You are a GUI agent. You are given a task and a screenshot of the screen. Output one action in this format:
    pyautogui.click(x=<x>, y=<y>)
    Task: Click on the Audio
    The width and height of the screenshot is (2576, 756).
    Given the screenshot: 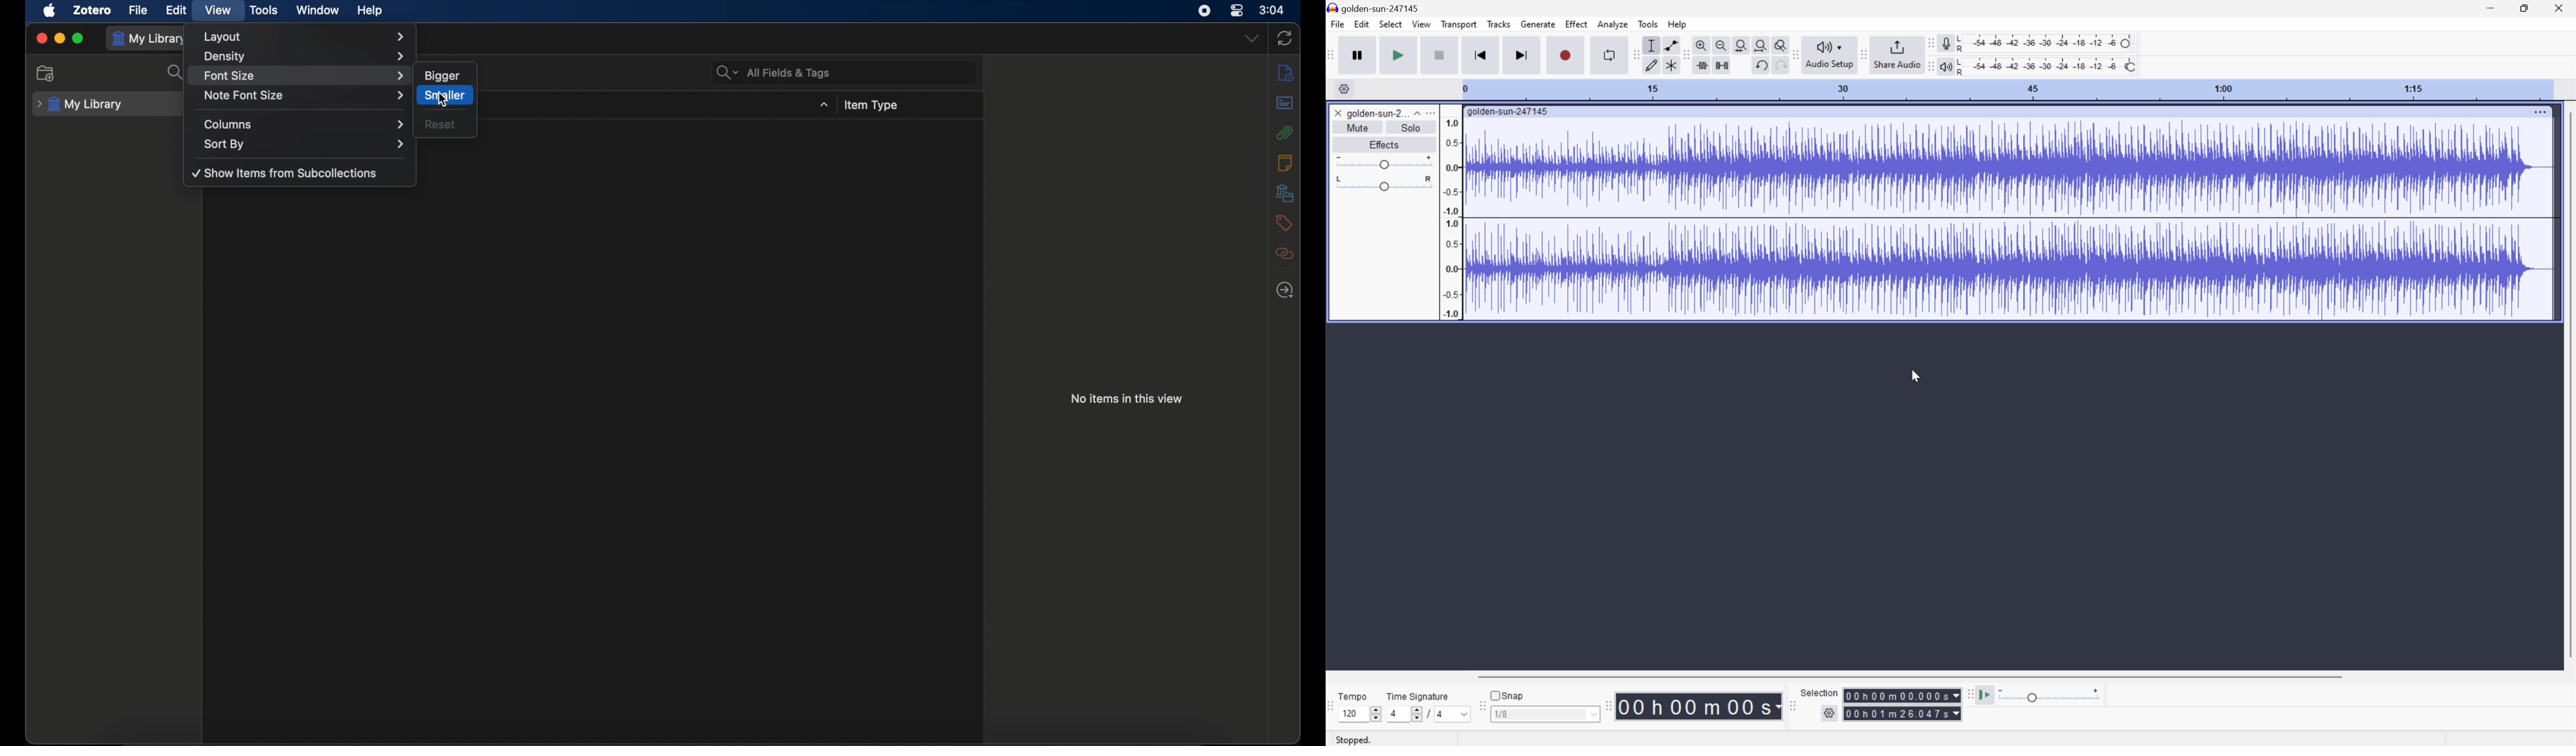 What is the action you would take?
    pyautogui.click(x=2008, y=219)
    